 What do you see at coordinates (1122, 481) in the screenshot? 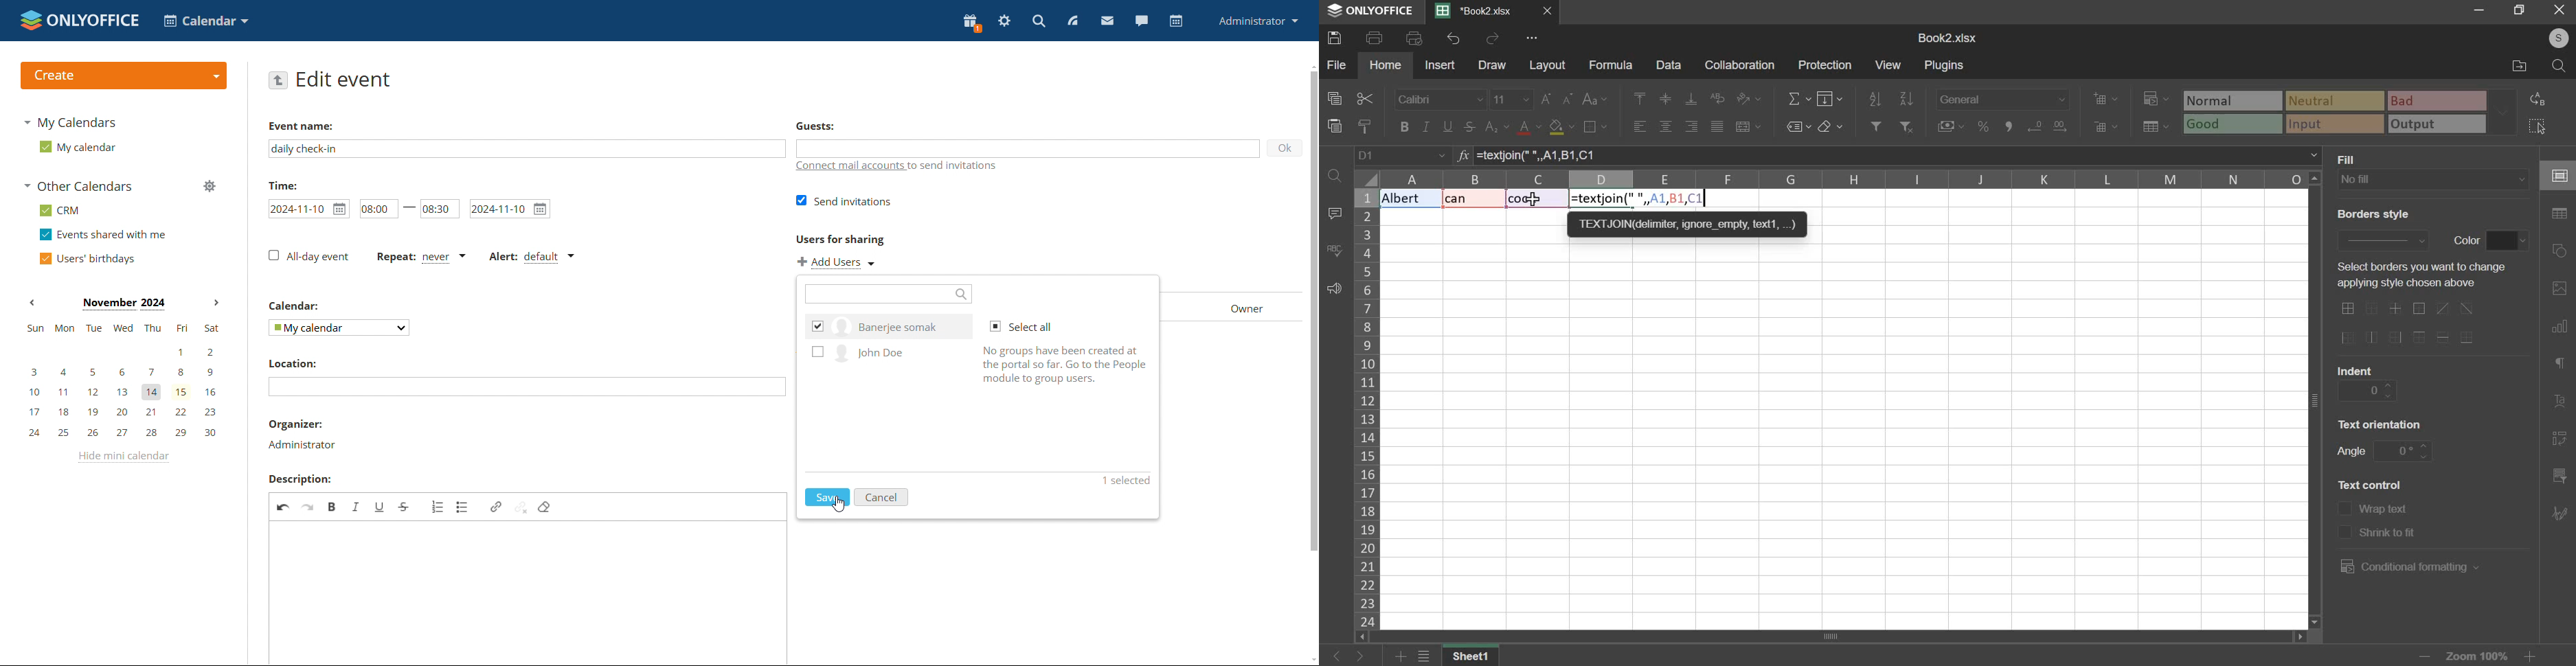
I see `1 selected` at bounding box center [1122, 481].